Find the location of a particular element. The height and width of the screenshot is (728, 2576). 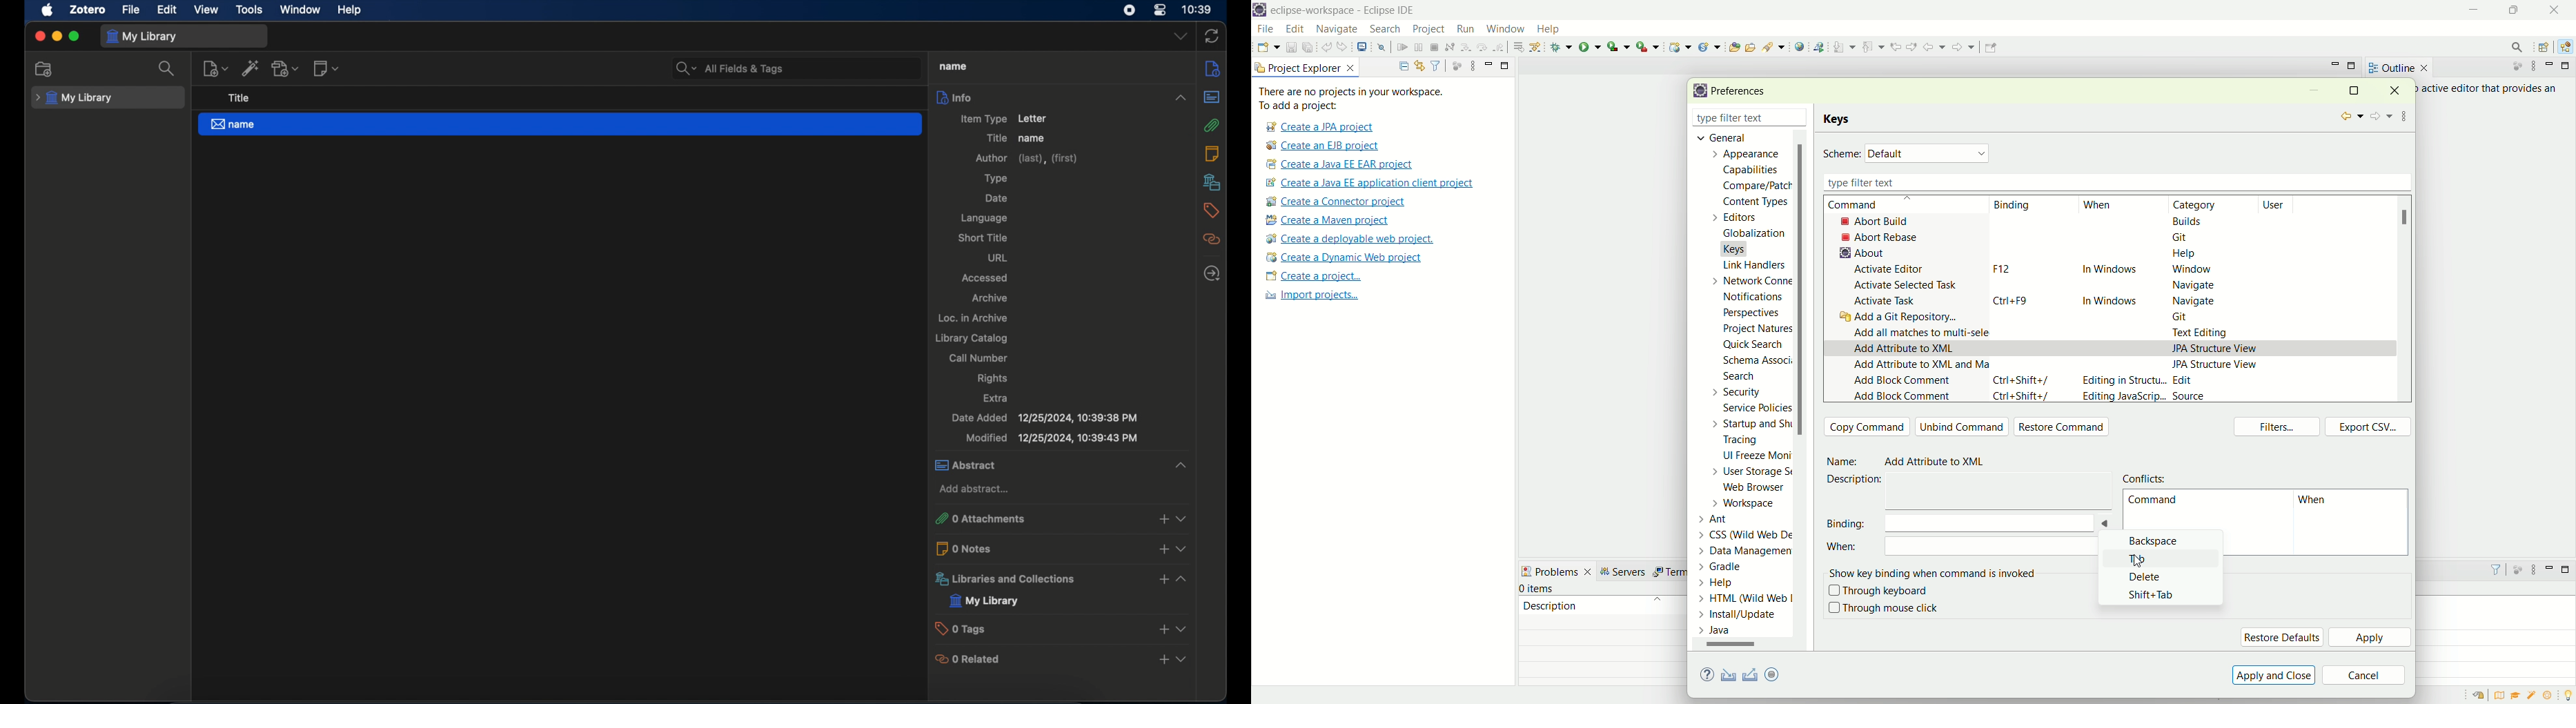

create a project is located at coordinates (1314, 277).